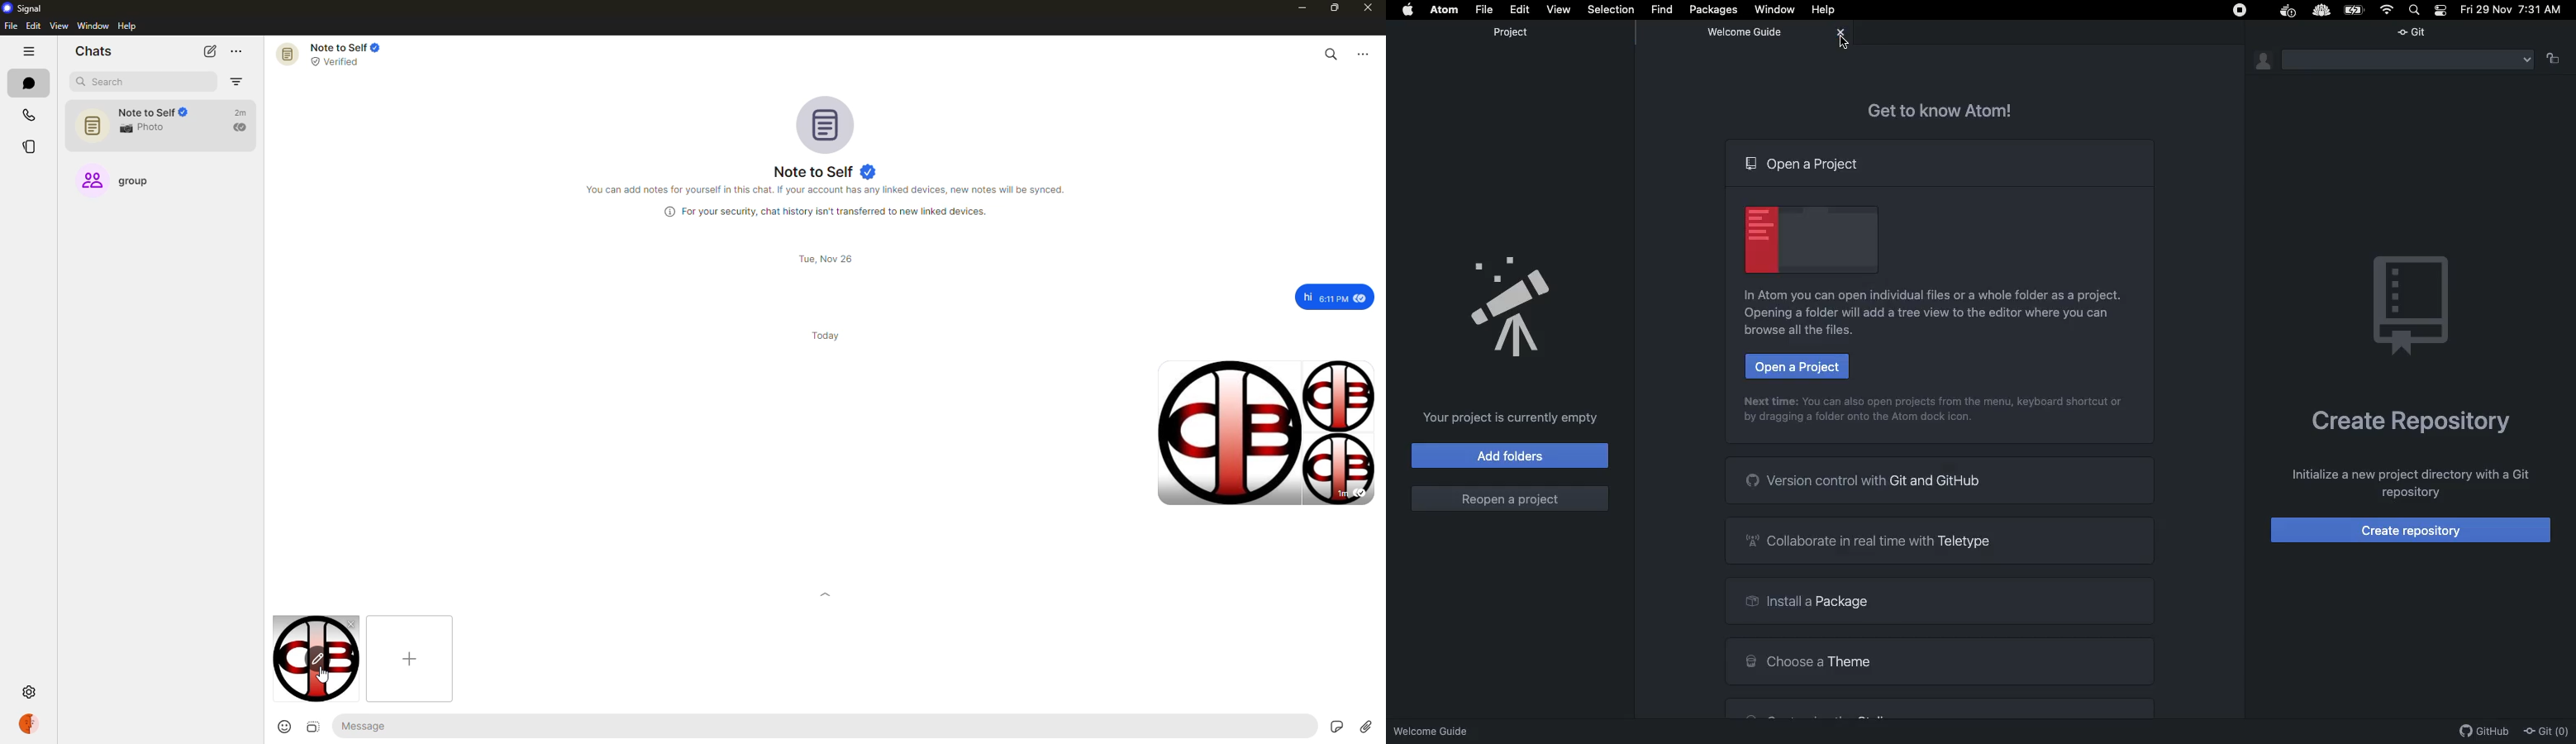 The width and height of the screenshot is (2576, 756). What do you see at coordinates (829, 190) in the screenshot?
I see `info` at bounding box center [829, 190].